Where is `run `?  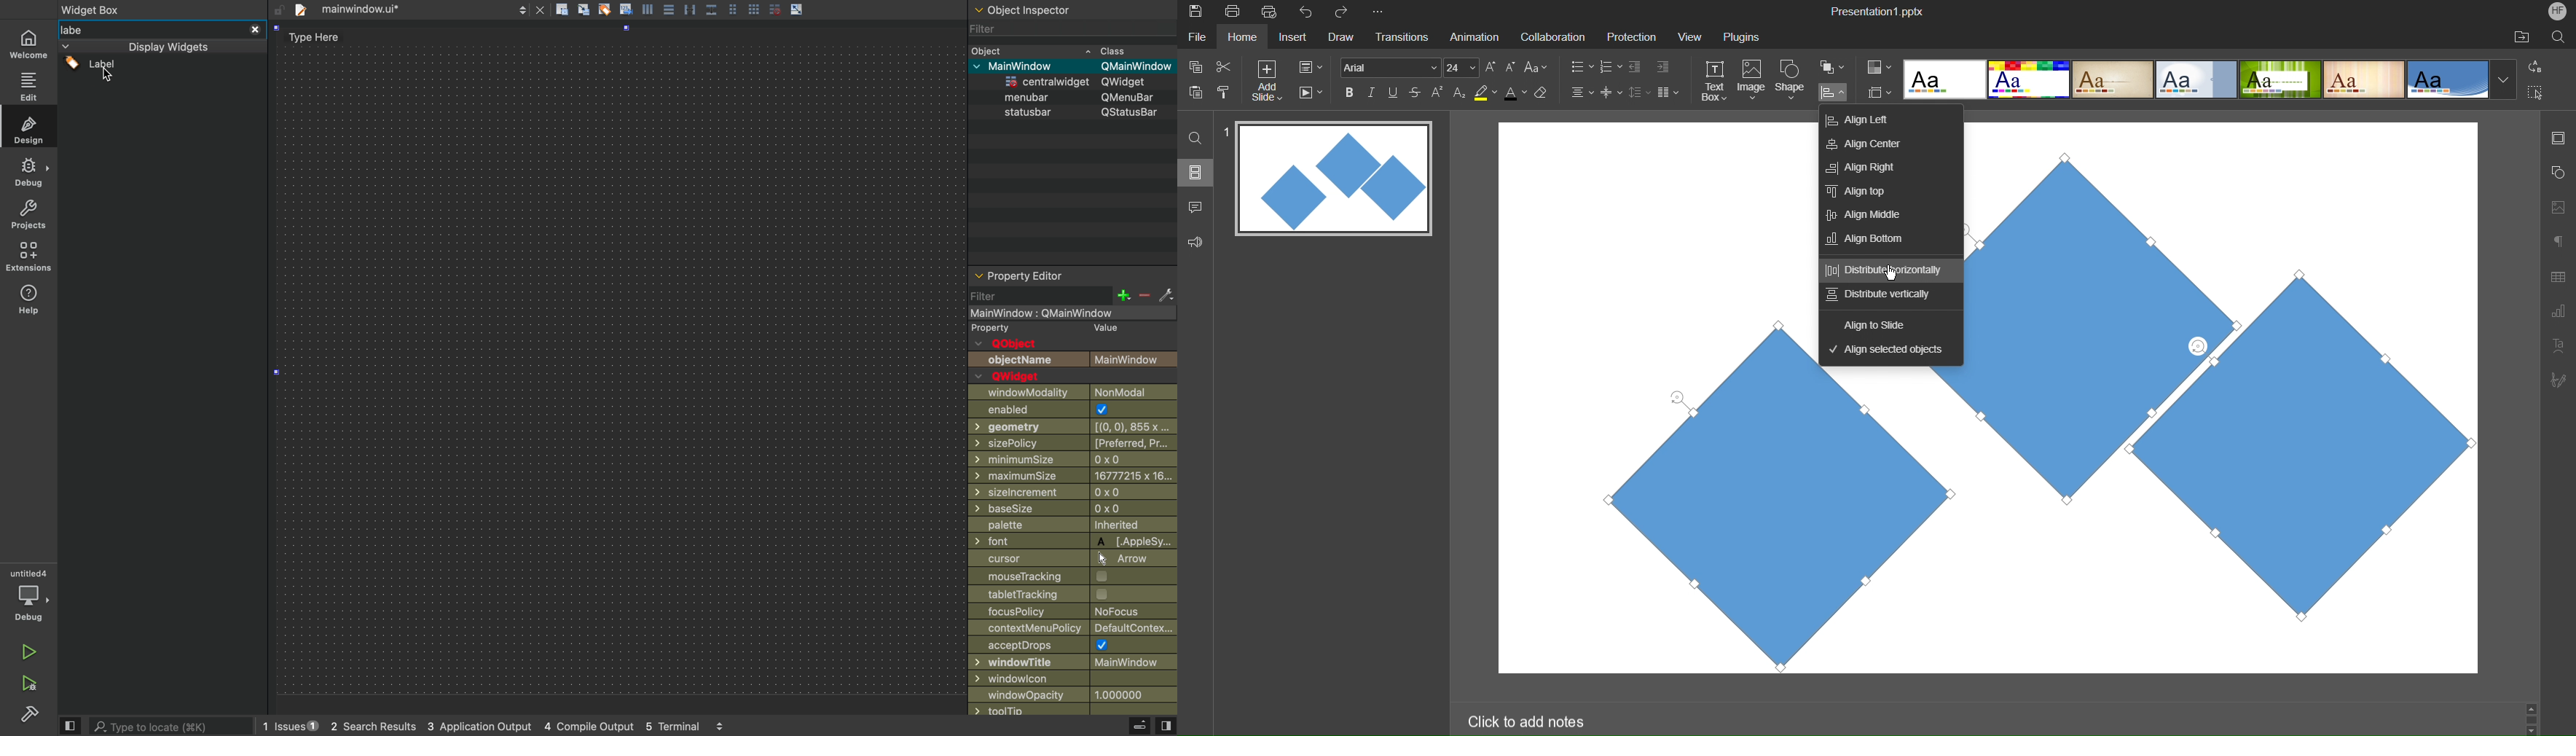 run  is located at coordinates (26, 650).